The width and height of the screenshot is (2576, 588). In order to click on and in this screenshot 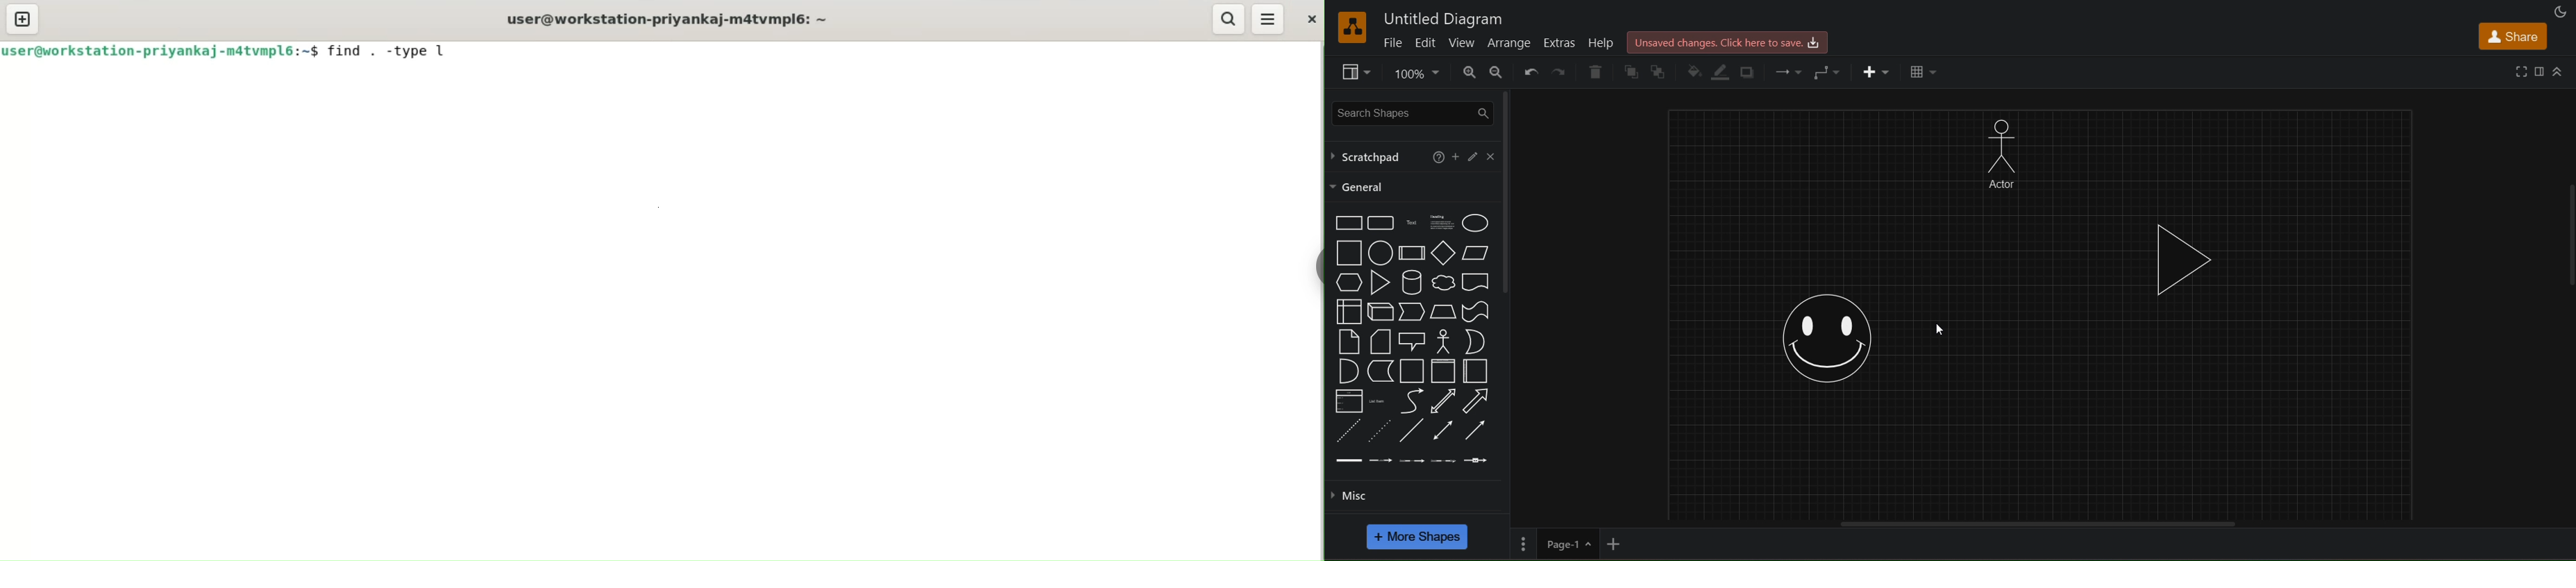, I will do `click(1347, 371)`.